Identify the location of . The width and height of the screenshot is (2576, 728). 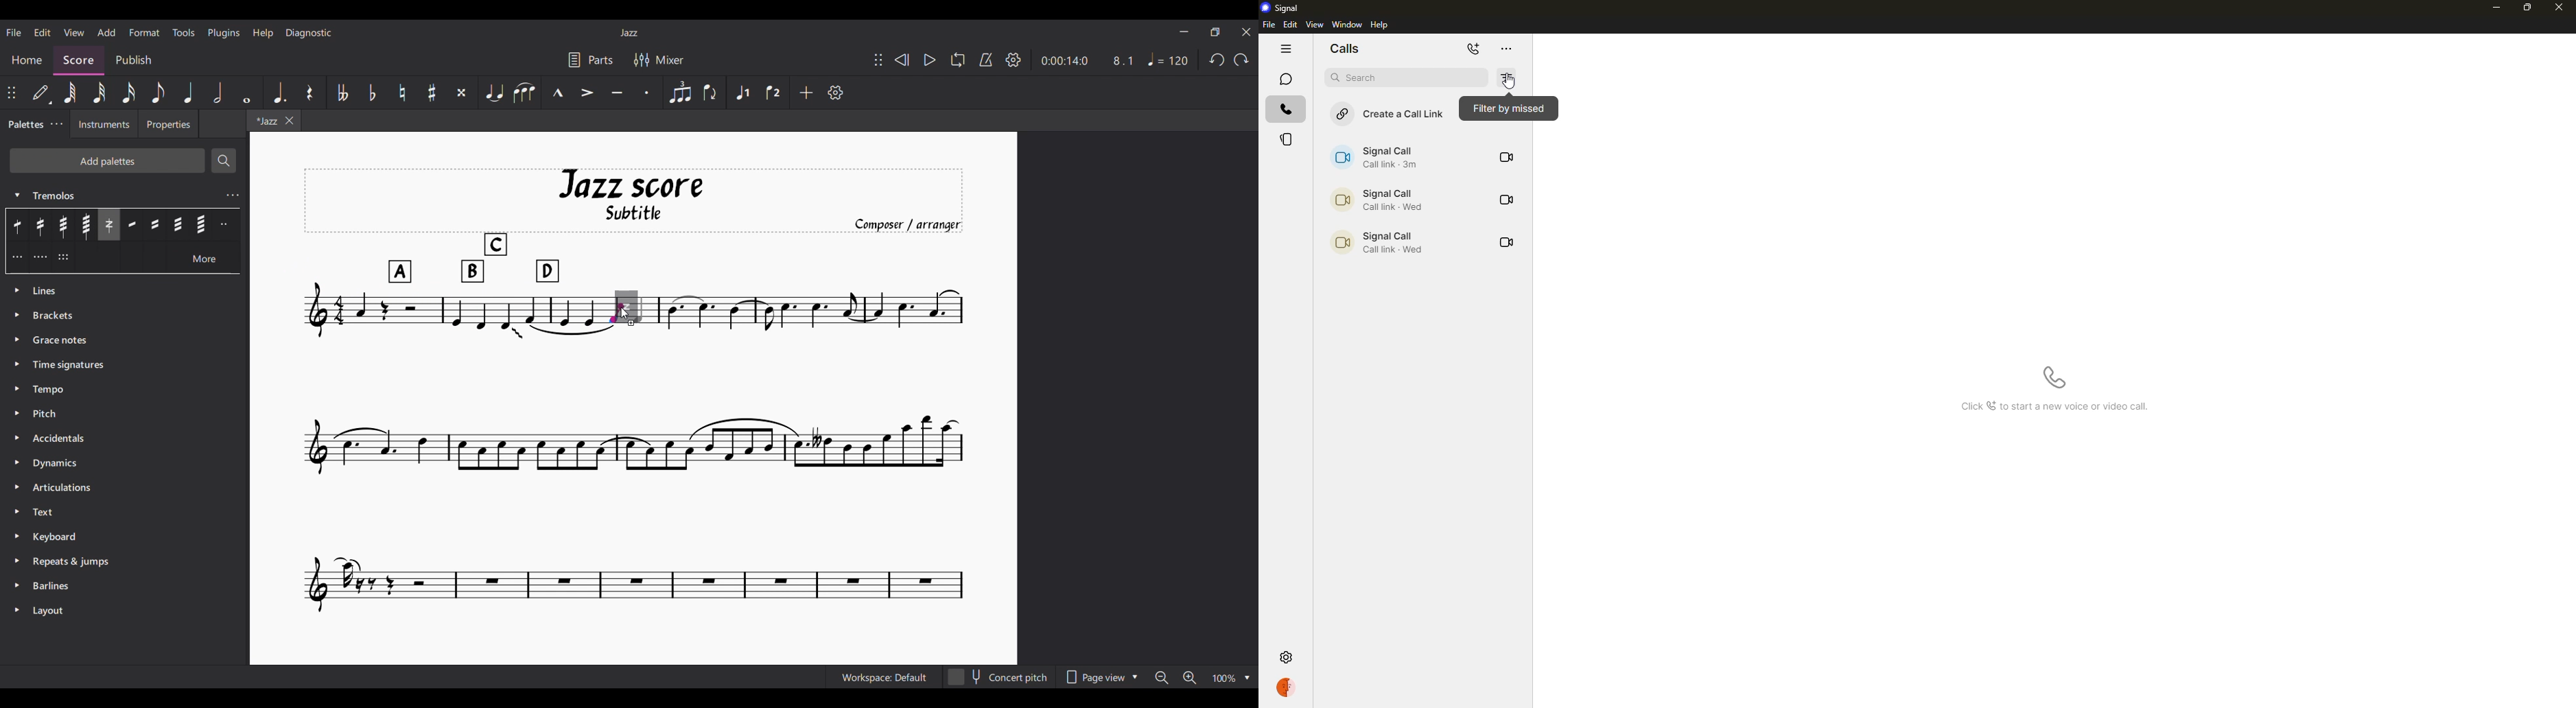
(1380, 199).